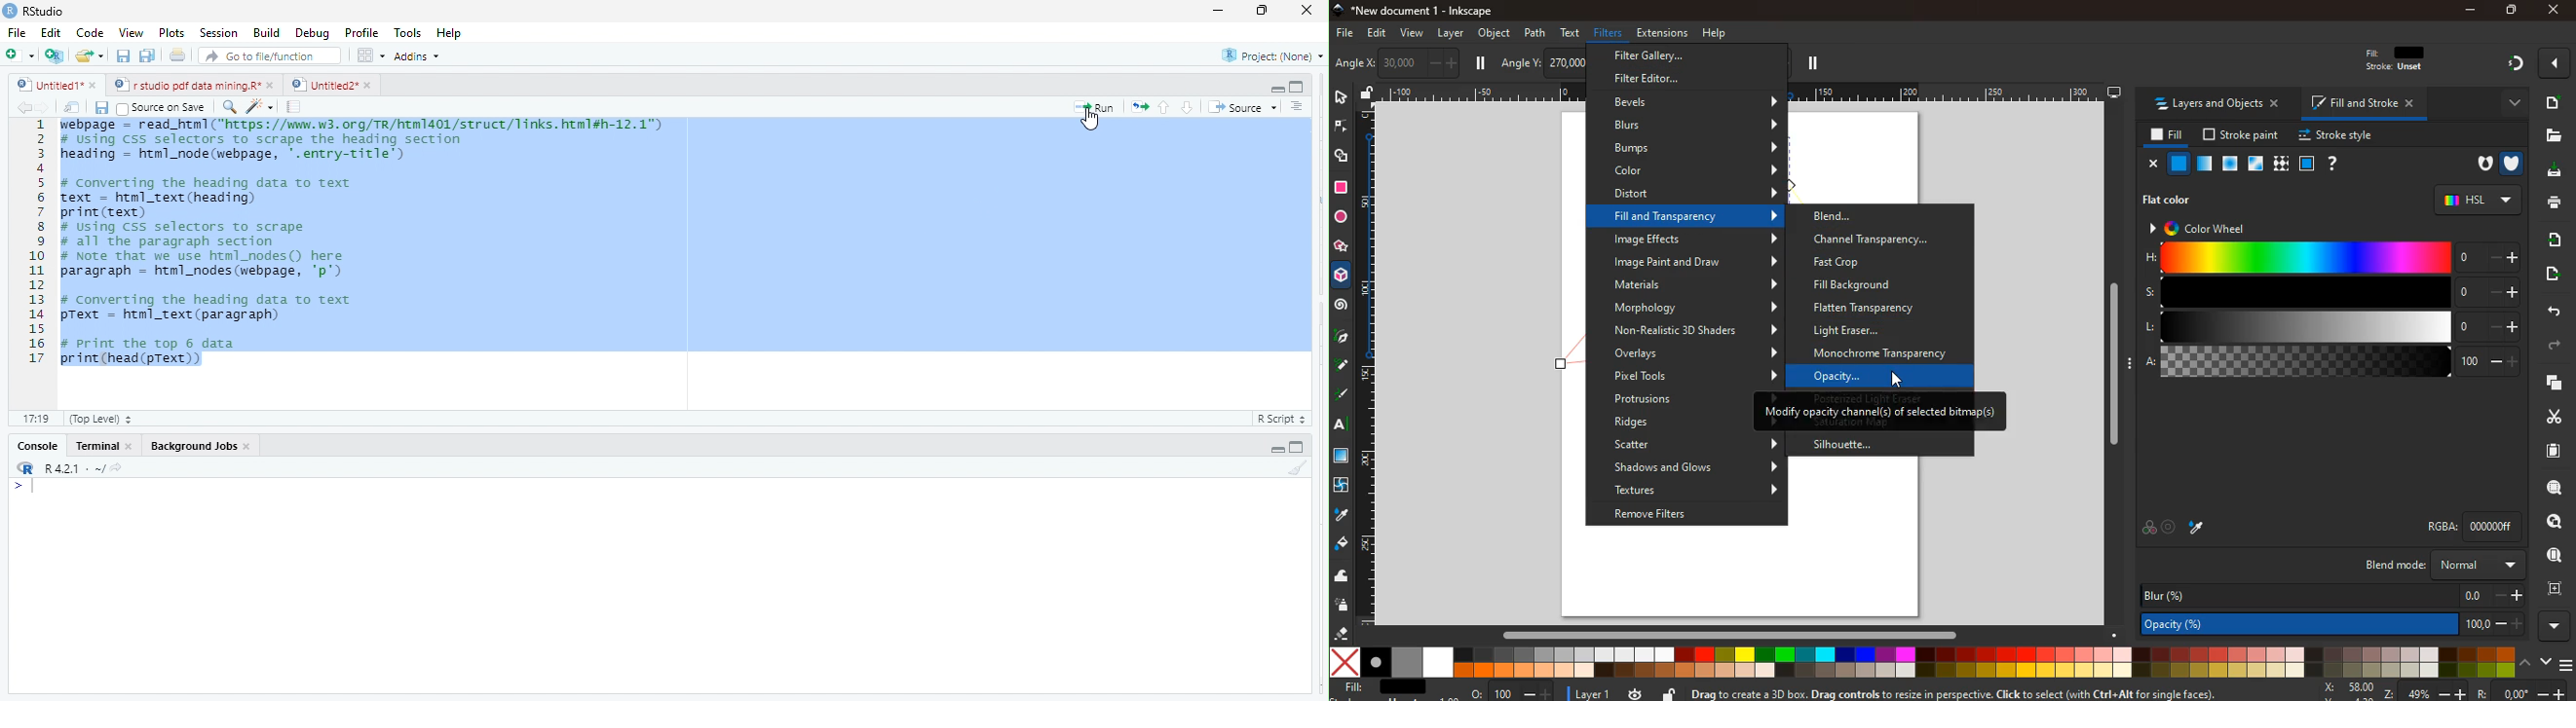 This screenshot has width=2576, height=728. Describe the element at coordinates (295, 108) in the screenshot. I see `compile report` at that location.